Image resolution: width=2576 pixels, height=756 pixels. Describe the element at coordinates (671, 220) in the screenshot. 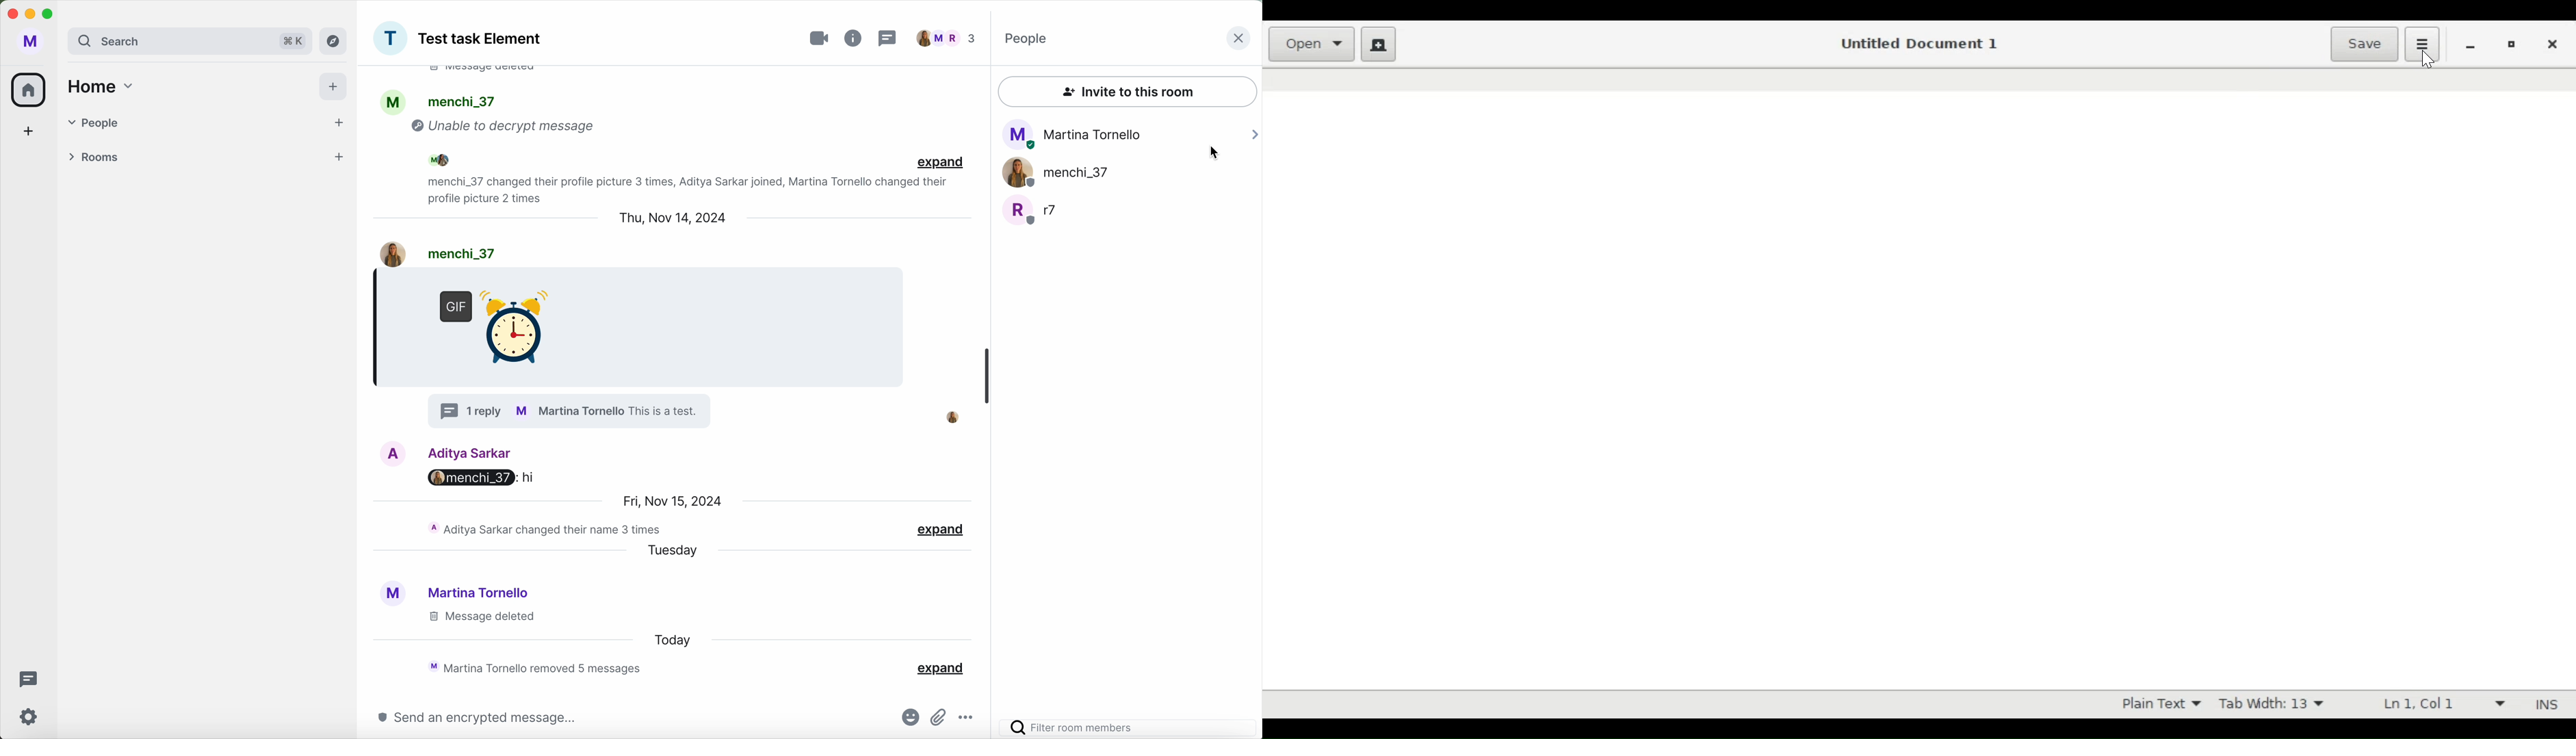

I see `date` at that location.